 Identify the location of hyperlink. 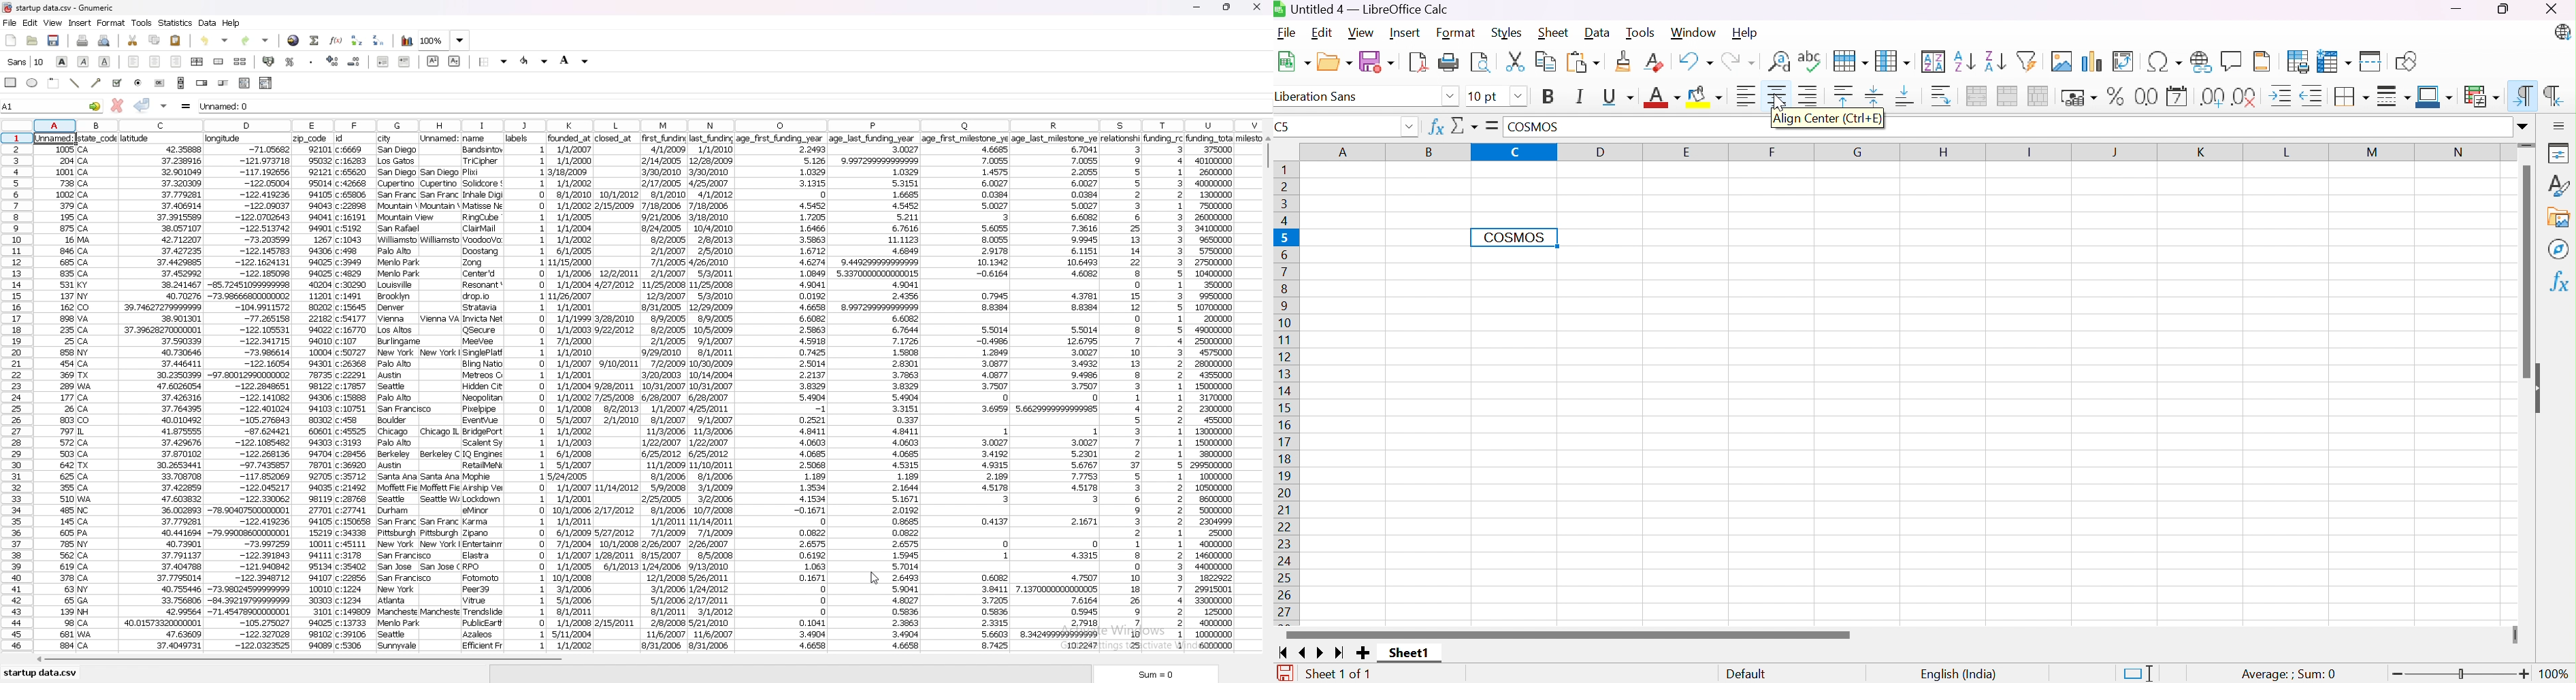
(294, 40).